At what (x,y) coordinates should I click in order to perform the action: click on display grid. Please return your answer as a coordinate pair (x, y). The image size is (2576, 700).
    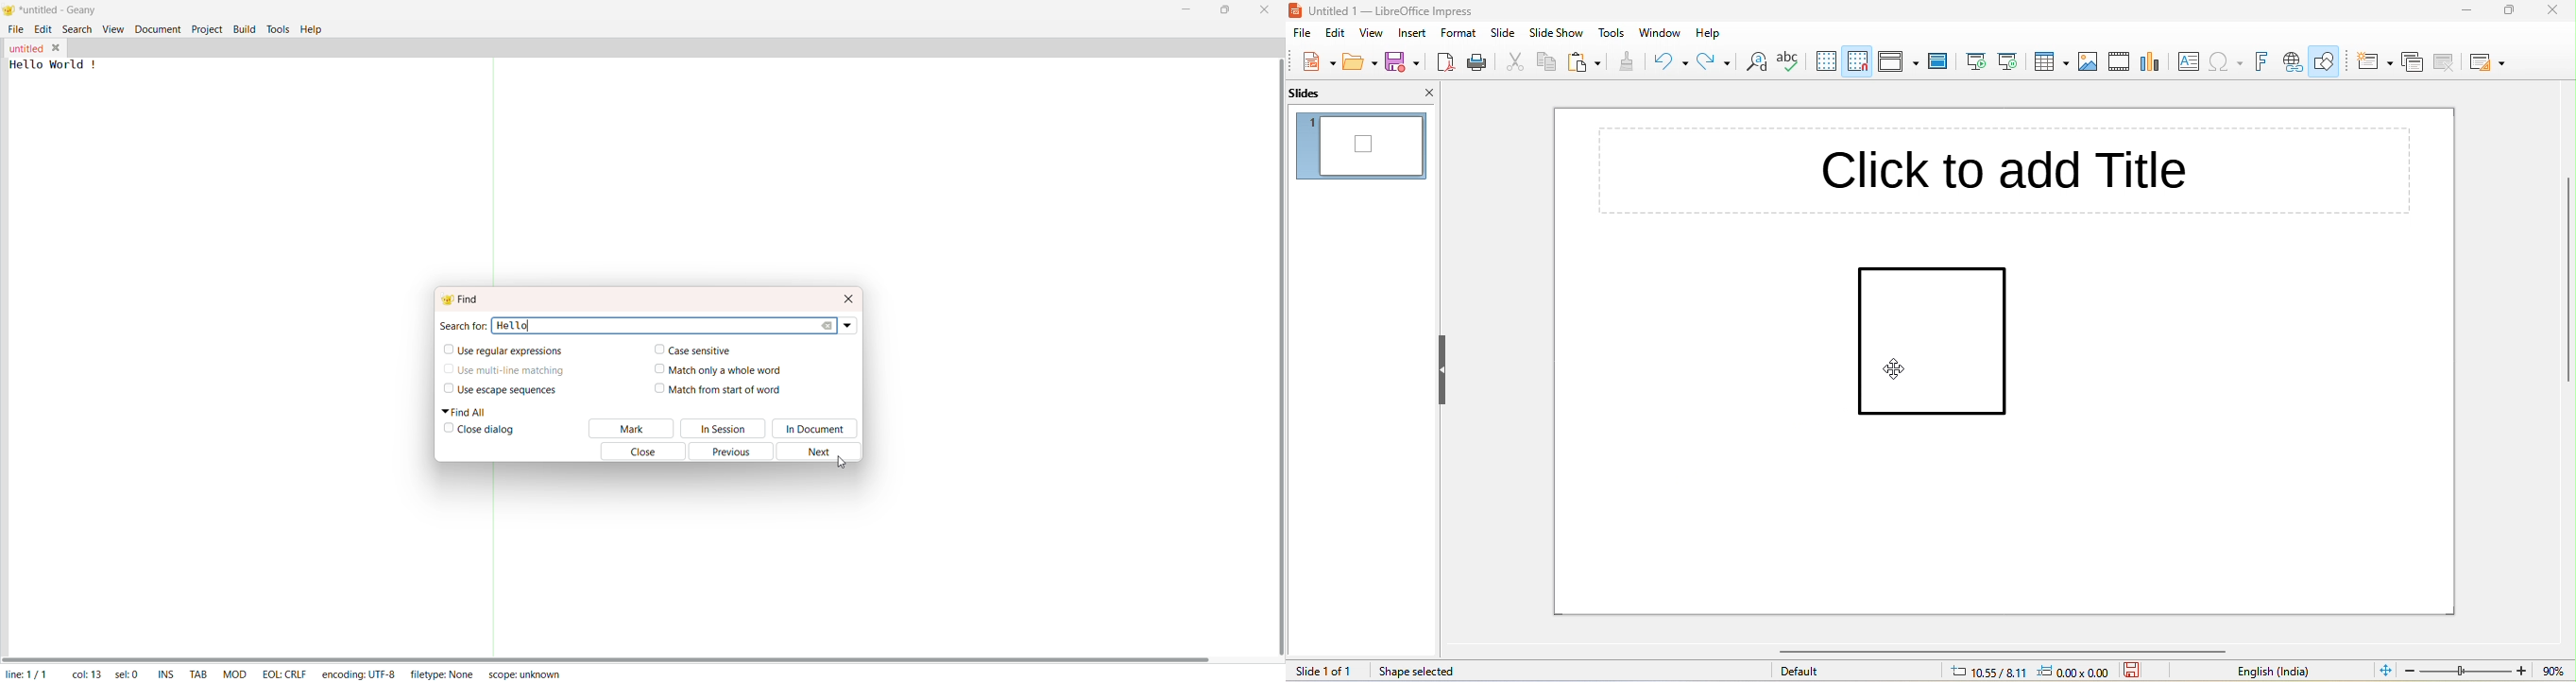
    Looking at the image, I should click on (1825, 60).